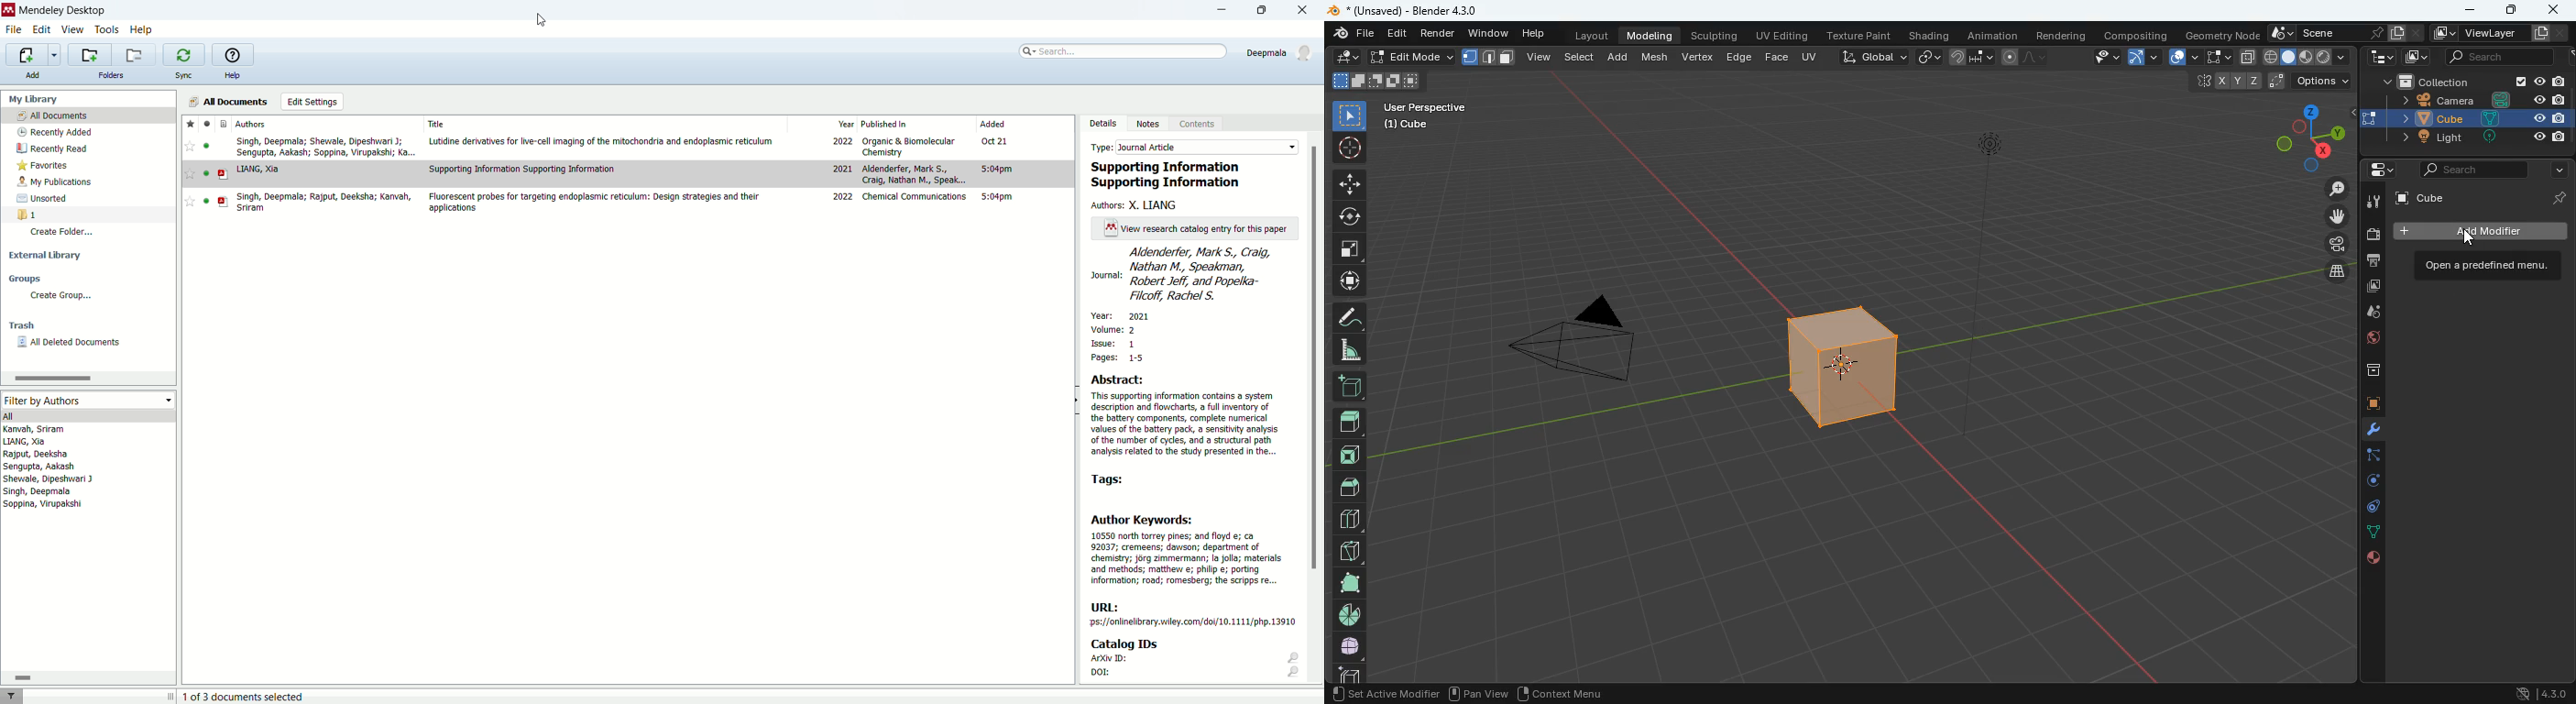 This screenshot has height=728, width=2576. Describe the element at coordinates (2485, 267) in the screenshot. I see `open menu` at that location.